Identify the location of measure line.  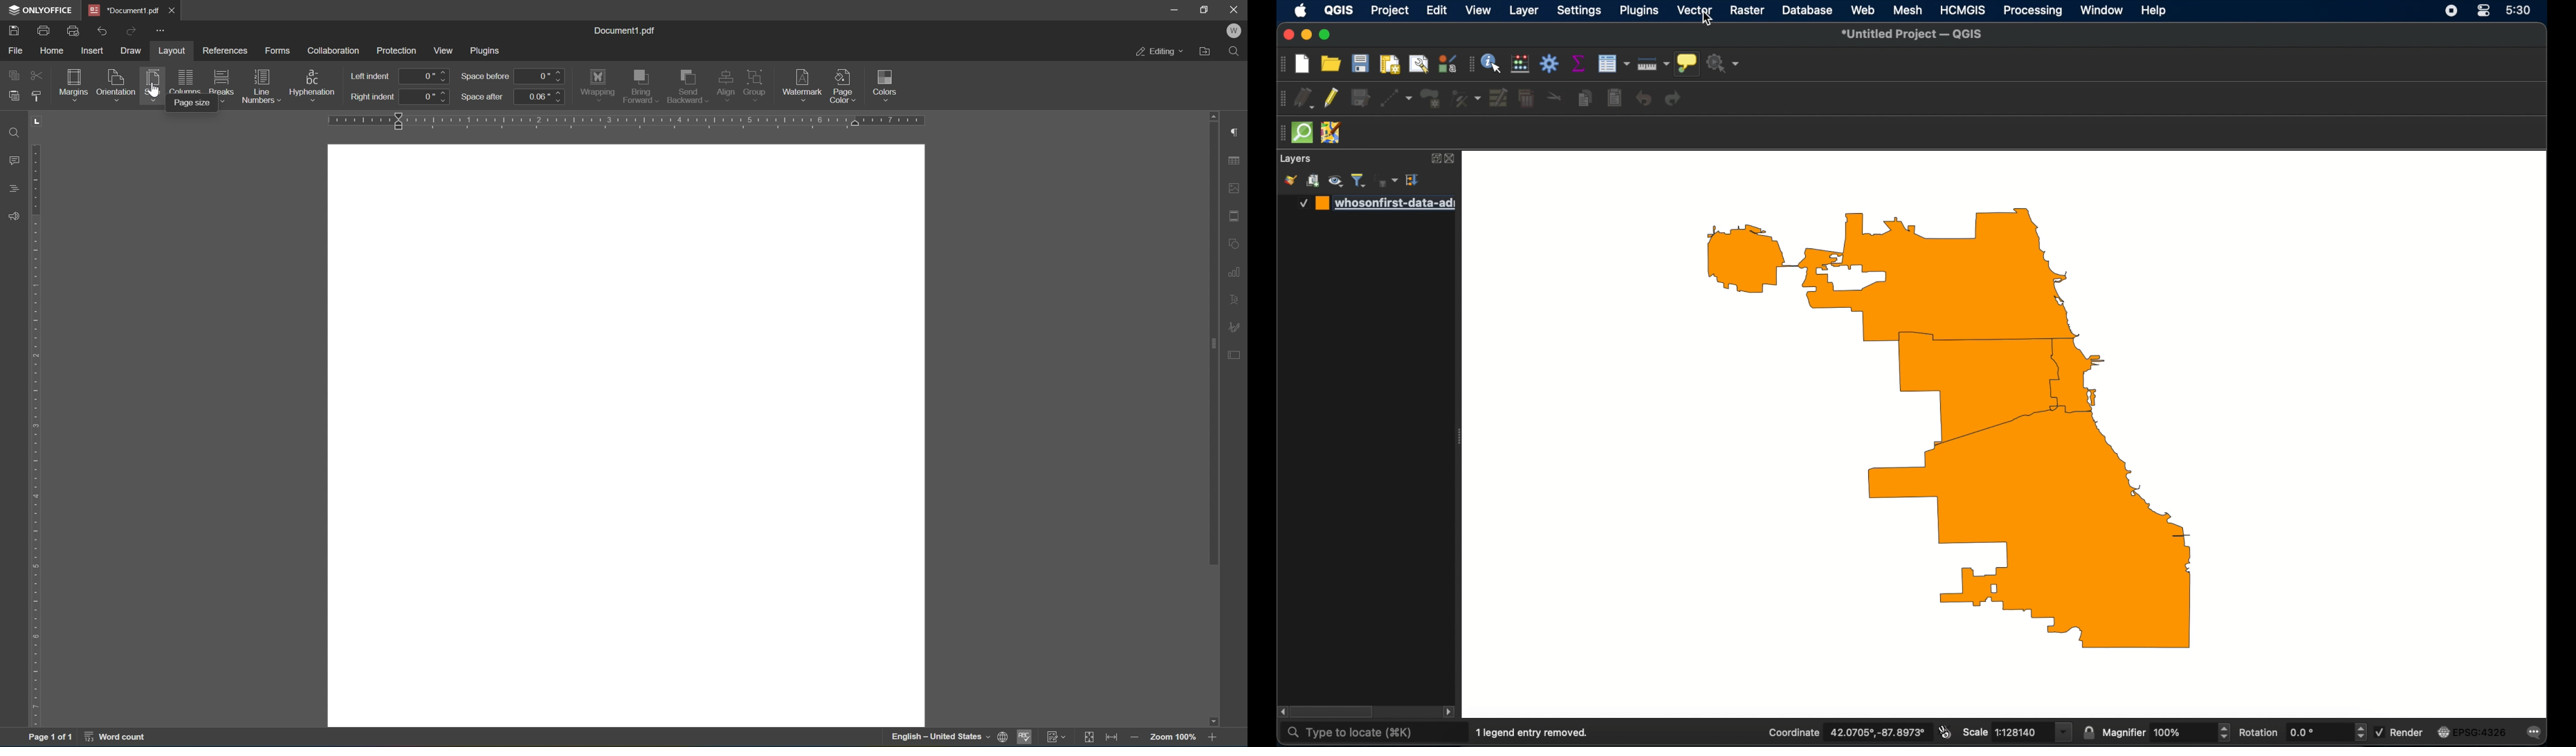
(1652, 65).